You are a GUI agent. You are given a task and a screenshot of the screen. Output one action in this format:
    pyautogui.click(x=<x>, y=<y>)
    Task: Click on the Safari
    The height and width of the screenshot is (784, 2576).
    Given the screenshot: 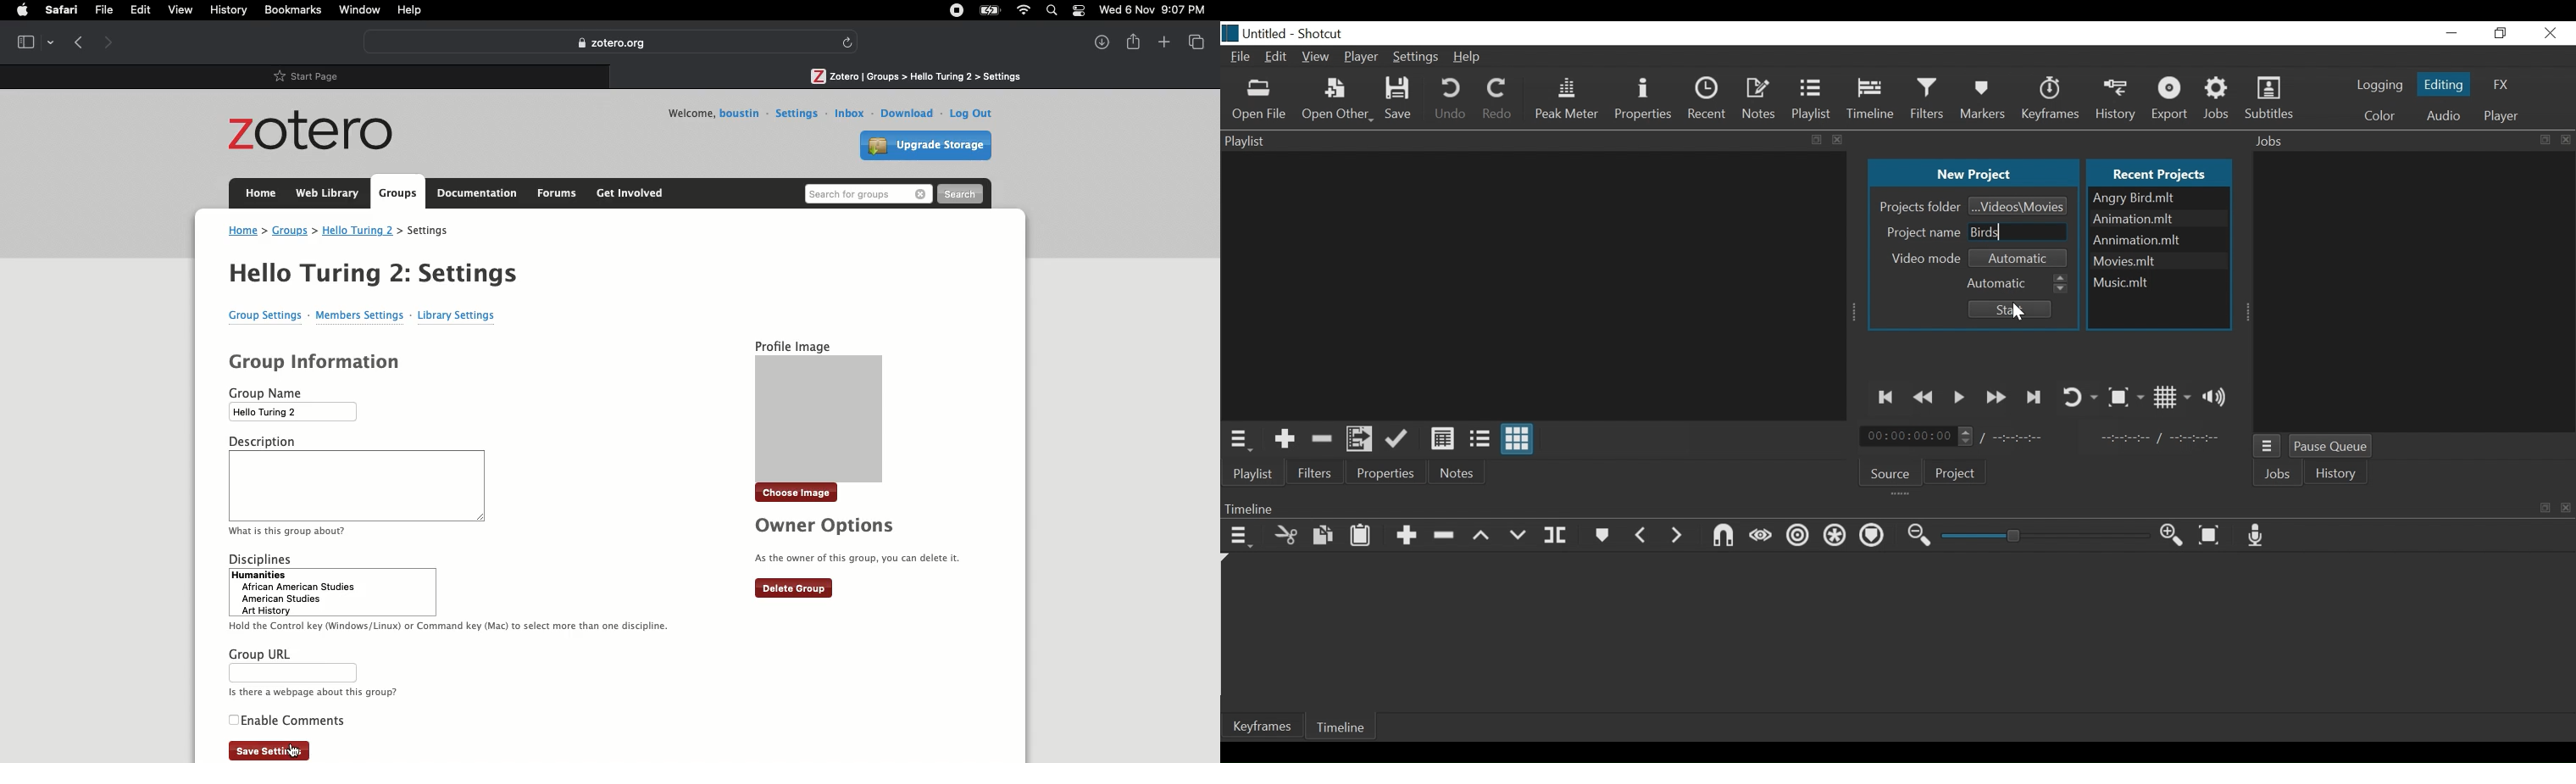 What is the action you would take?
    pyautogui.click(x=64, y=10)
    